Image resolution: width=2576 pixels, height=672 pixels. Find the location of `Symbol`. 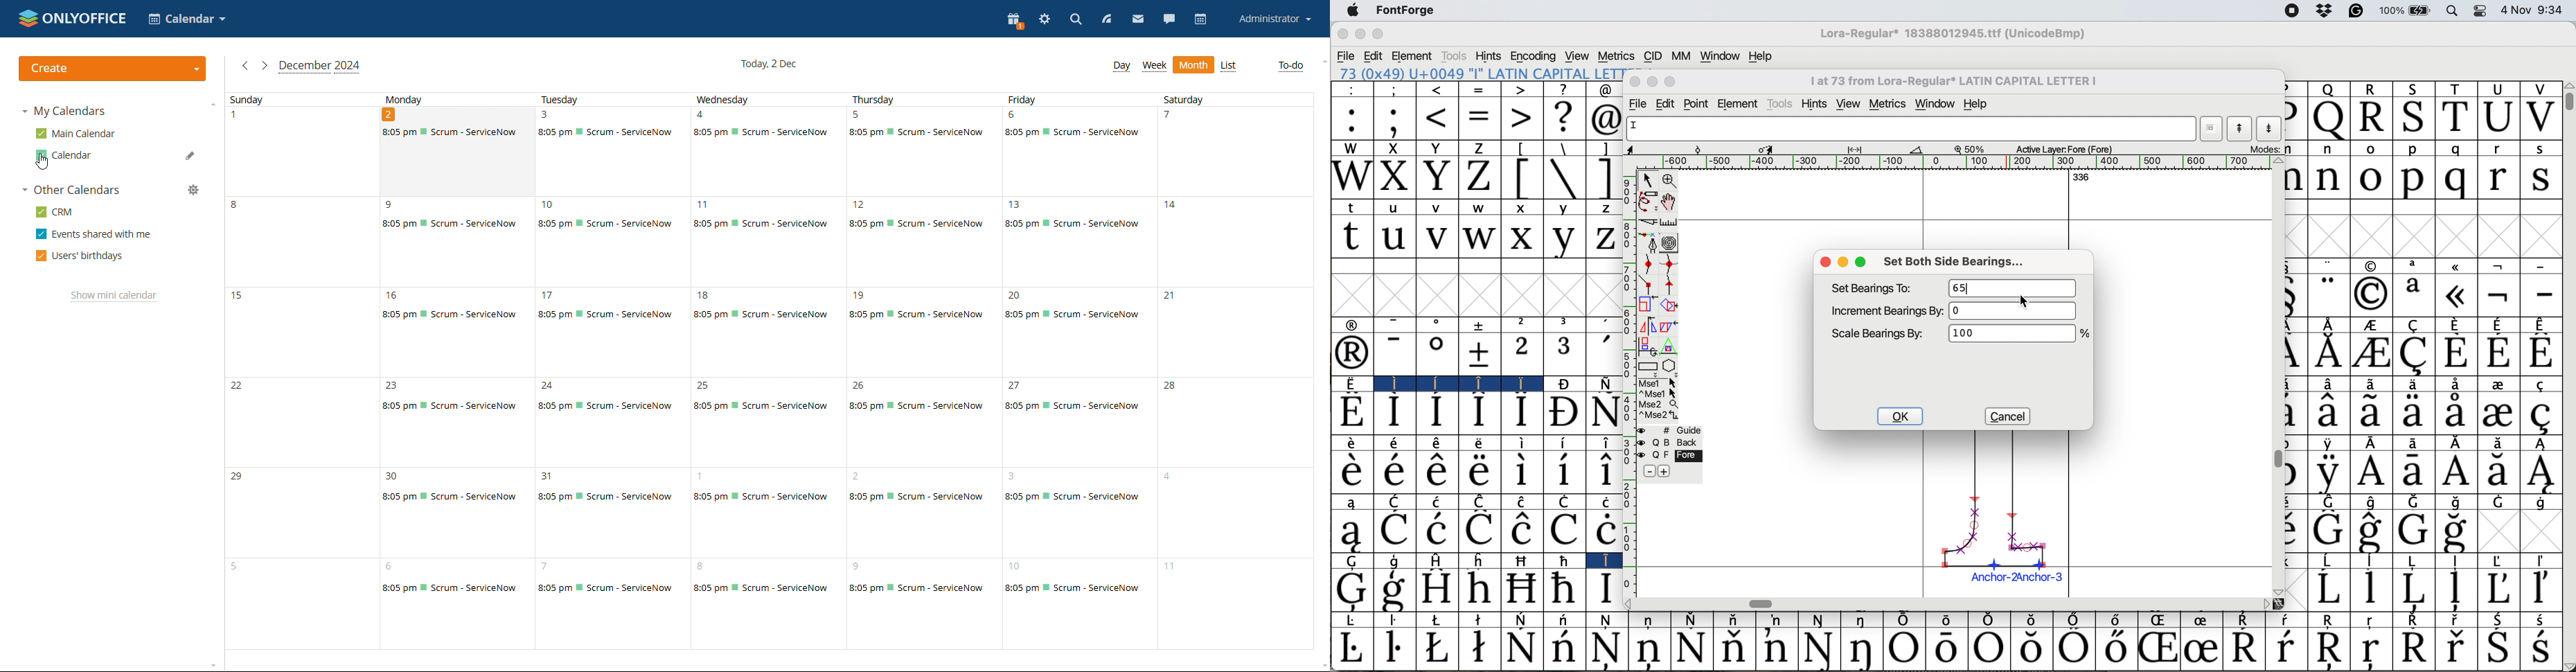

Symbol is located at coordinates (2377, 444).